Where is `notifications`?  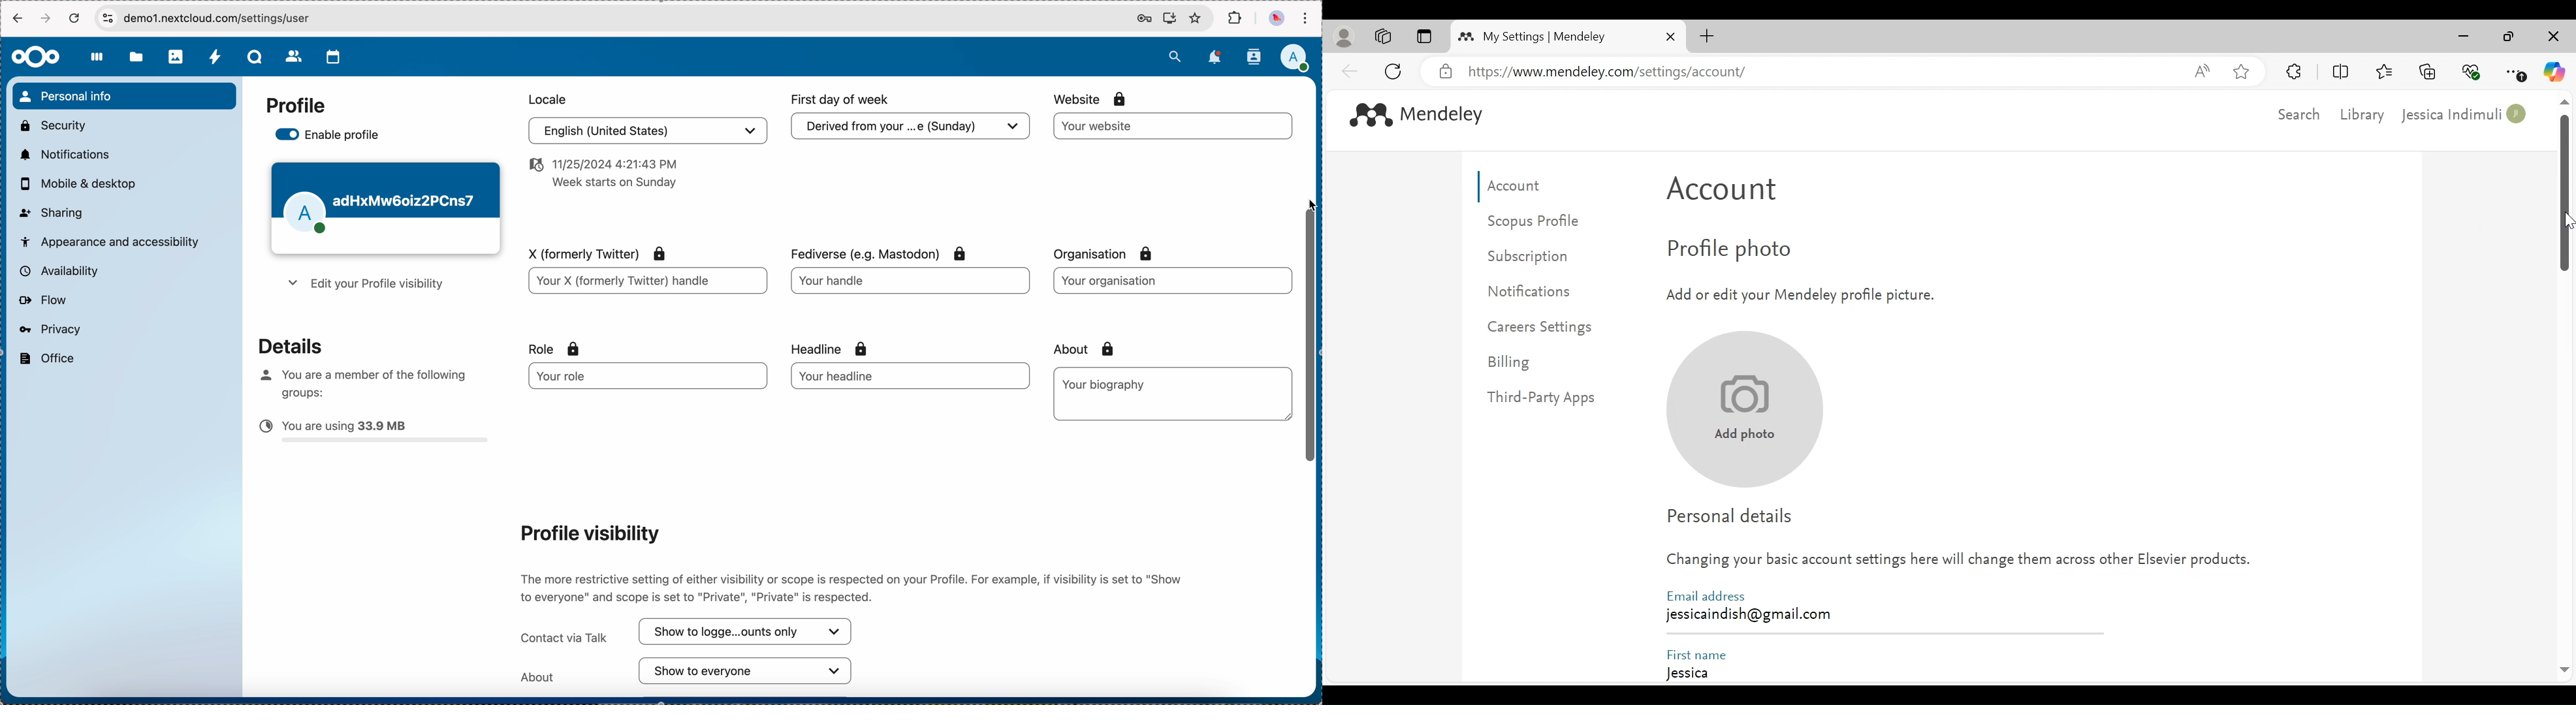 notifications is located at coordinates (1216, 57).